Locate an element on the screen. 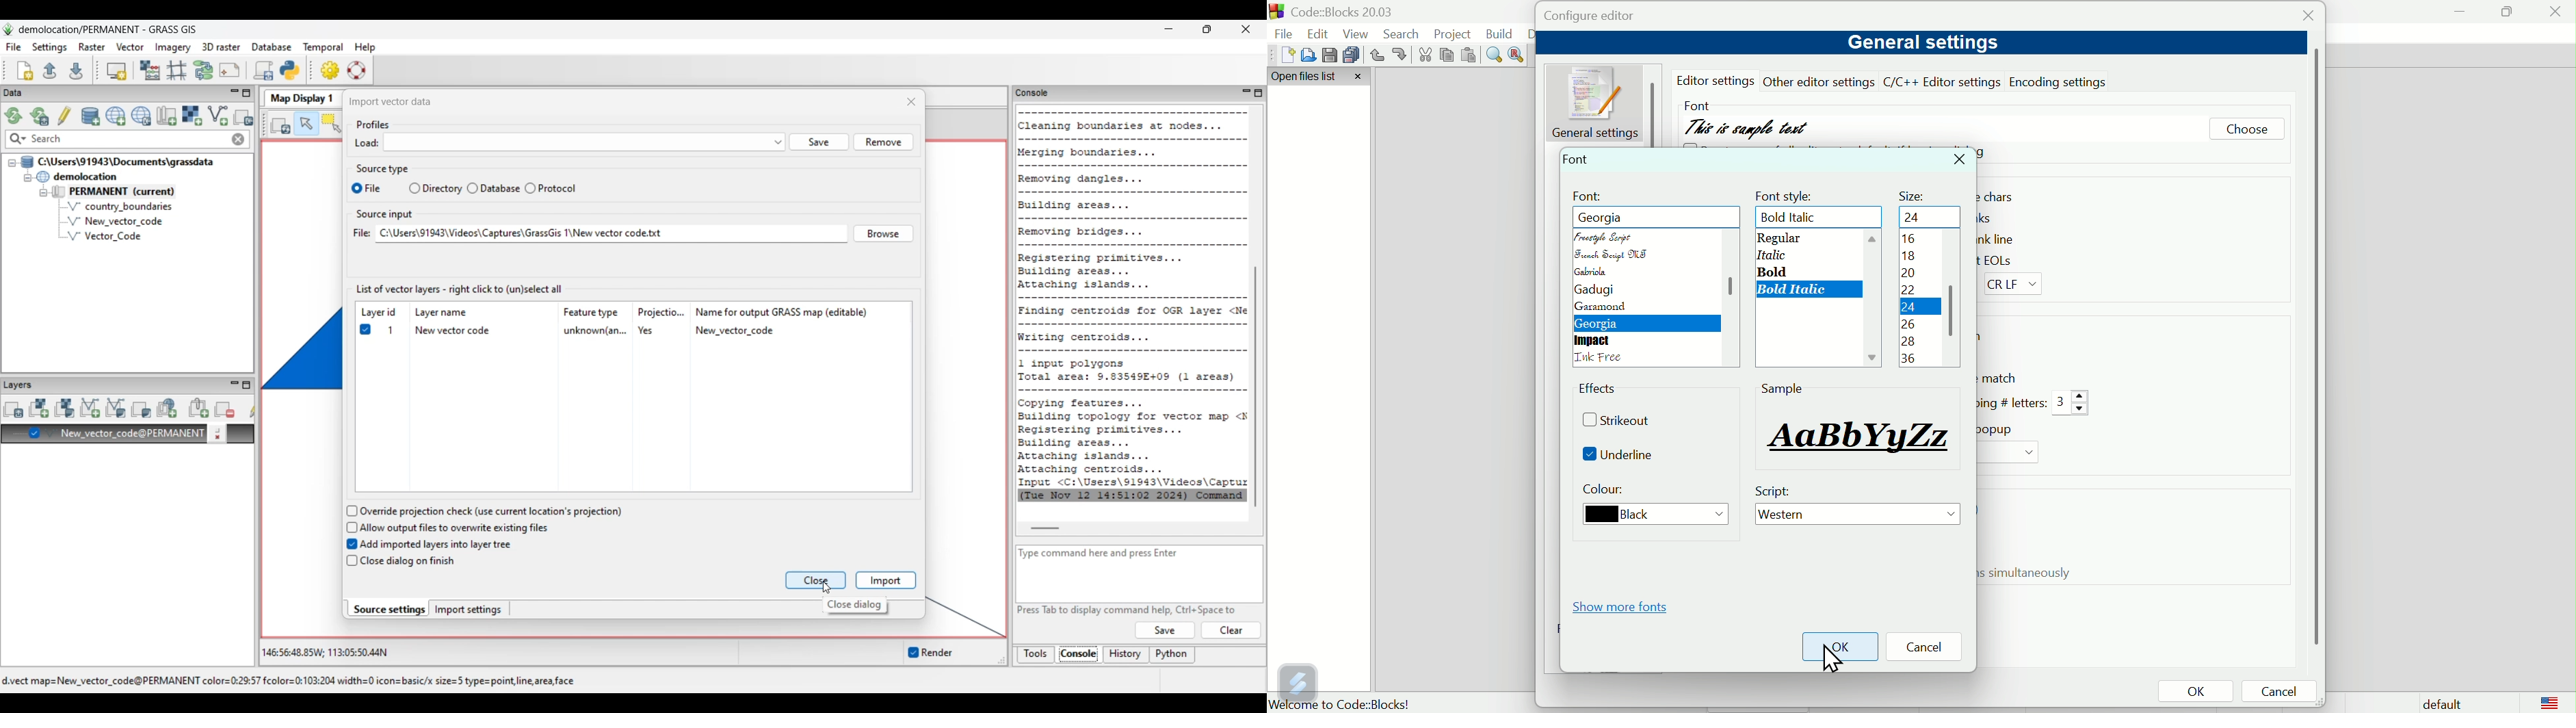 The height and width of the screenshot is (728, 2576). file is located at coordinates (1285, 35).